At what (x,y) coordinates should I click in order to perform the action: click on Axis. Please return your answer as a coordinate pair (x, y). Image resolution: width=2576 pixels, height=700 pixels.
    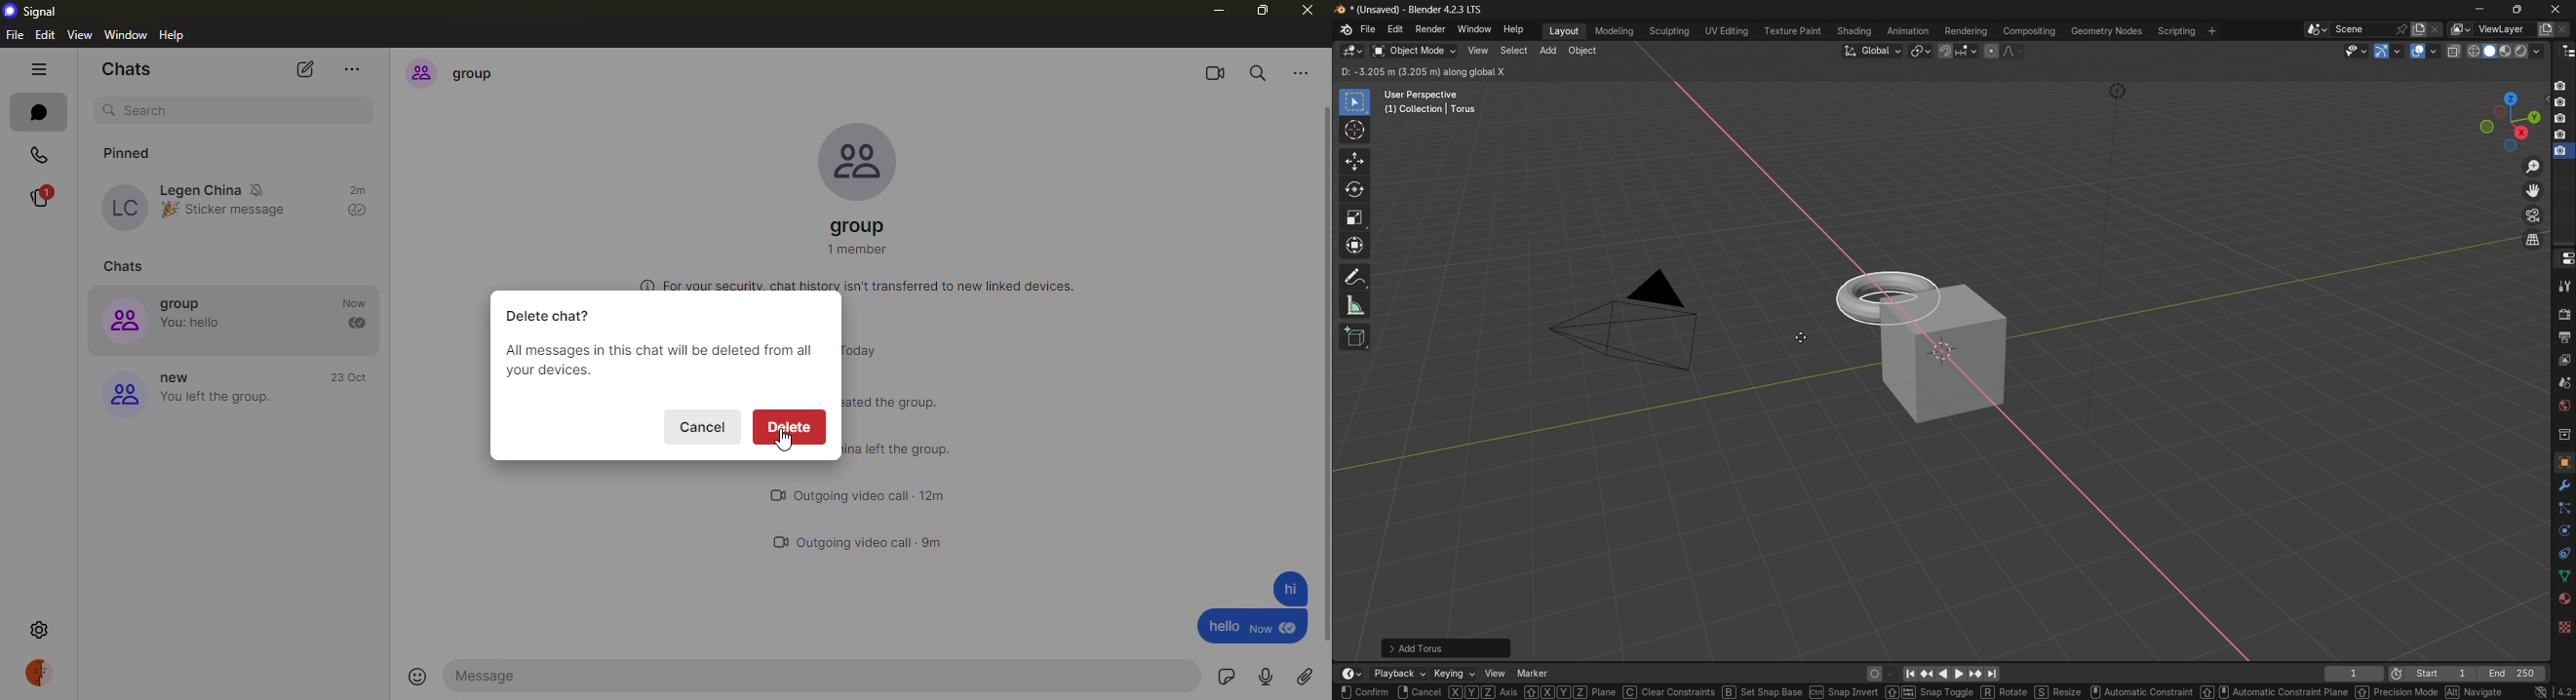
    Looking at the image, I should click on (1483, 692).